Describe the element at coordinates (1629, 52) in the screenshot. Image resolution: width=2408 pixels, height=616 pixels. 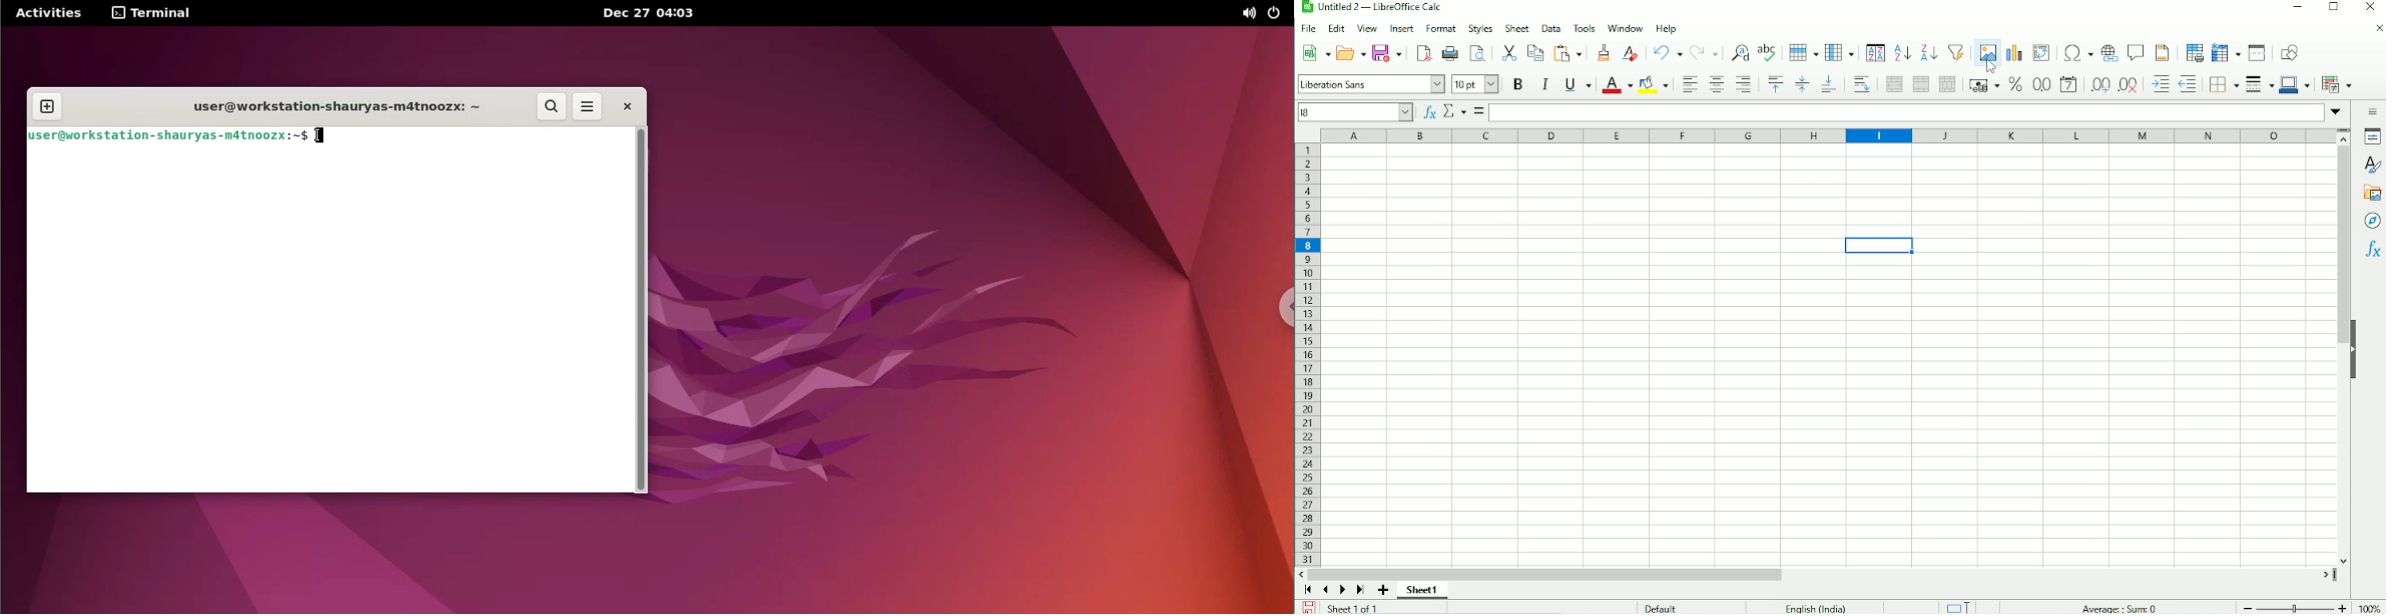
I see `Clear direct formatting` at that location.